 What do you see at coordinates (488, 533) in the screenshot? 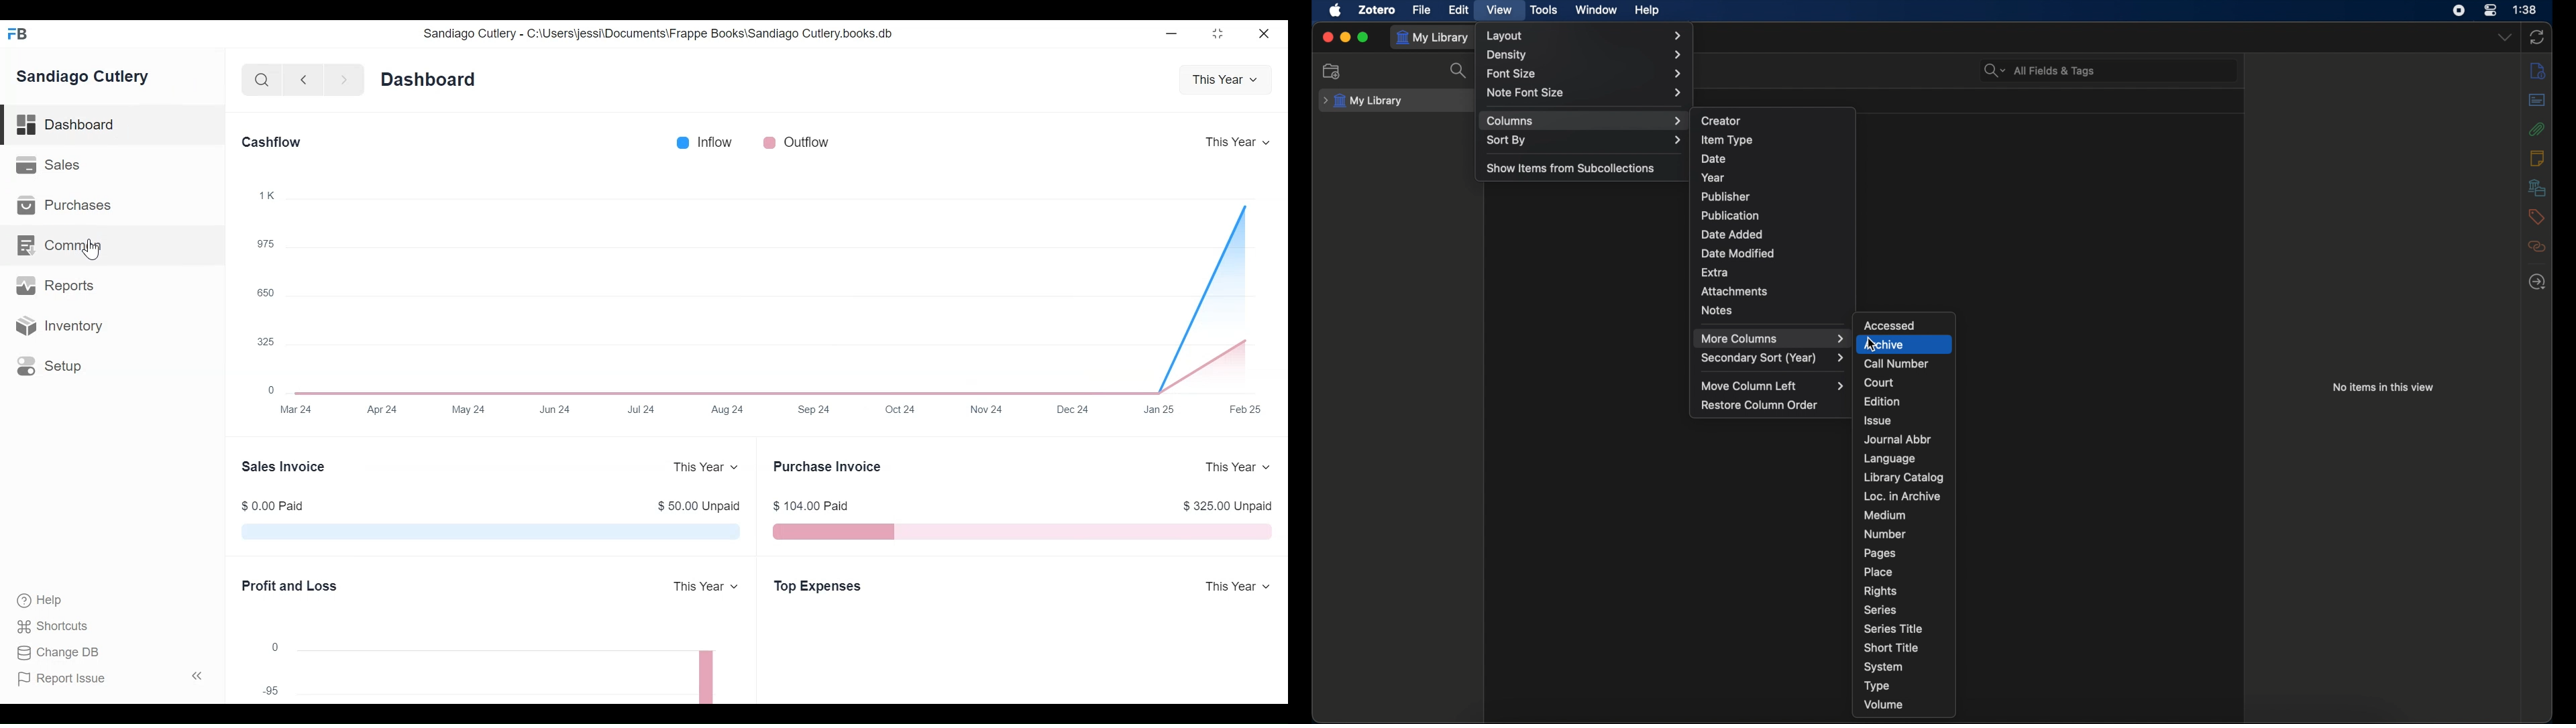
I see `The Sales Invoice chart shows the total outstanding amount which is pending from Sandiago Cutlery customers for their sales` at bounding box center [488, 533].